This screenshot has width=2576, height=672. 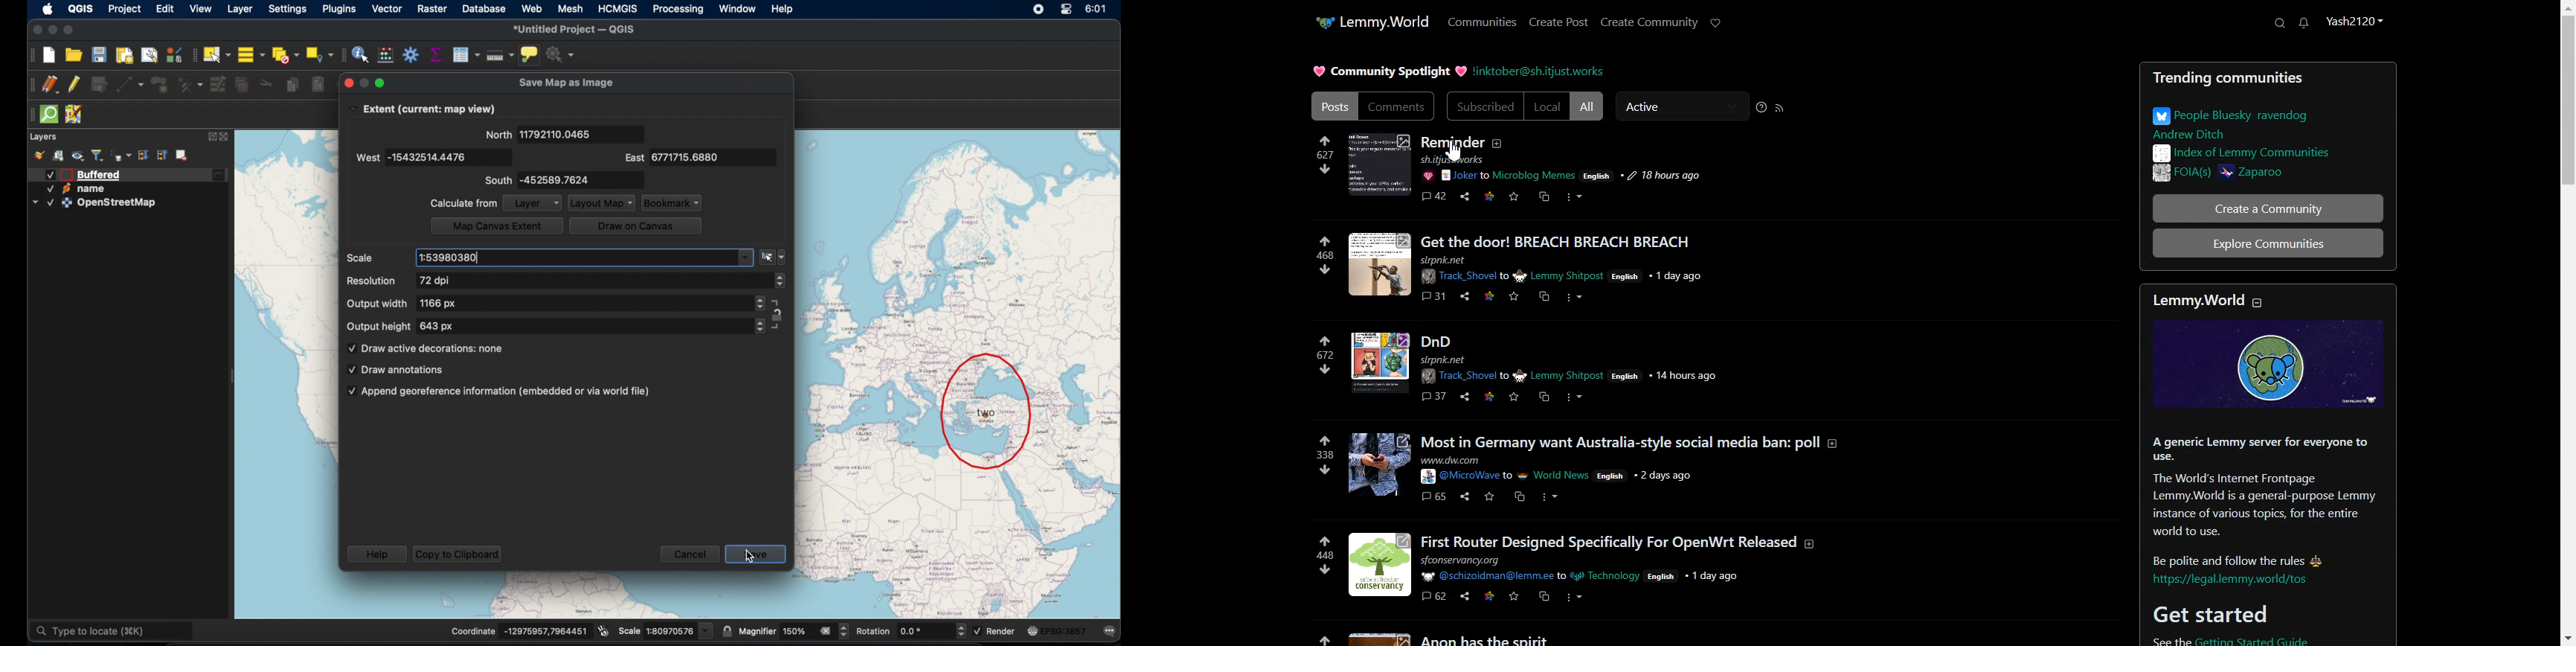 I want to click on icon, so click(x=66, y=175).